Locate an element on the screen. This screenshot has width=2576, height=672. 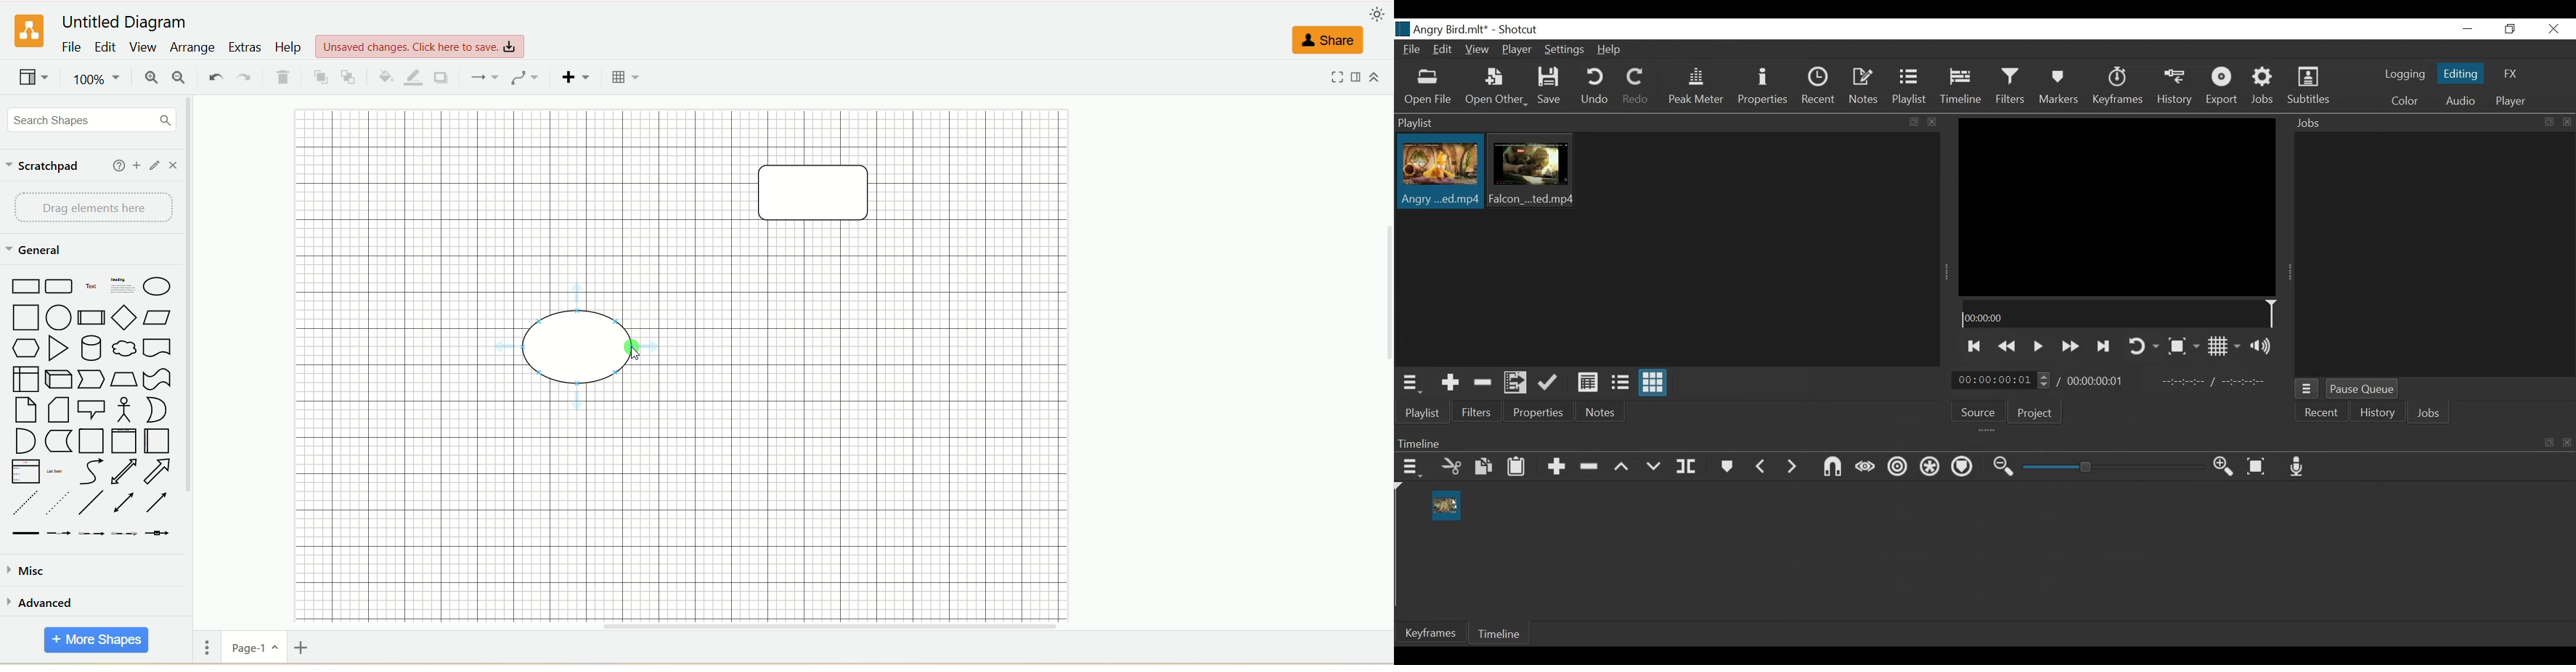
Project is located at coordinates (2035, 412).